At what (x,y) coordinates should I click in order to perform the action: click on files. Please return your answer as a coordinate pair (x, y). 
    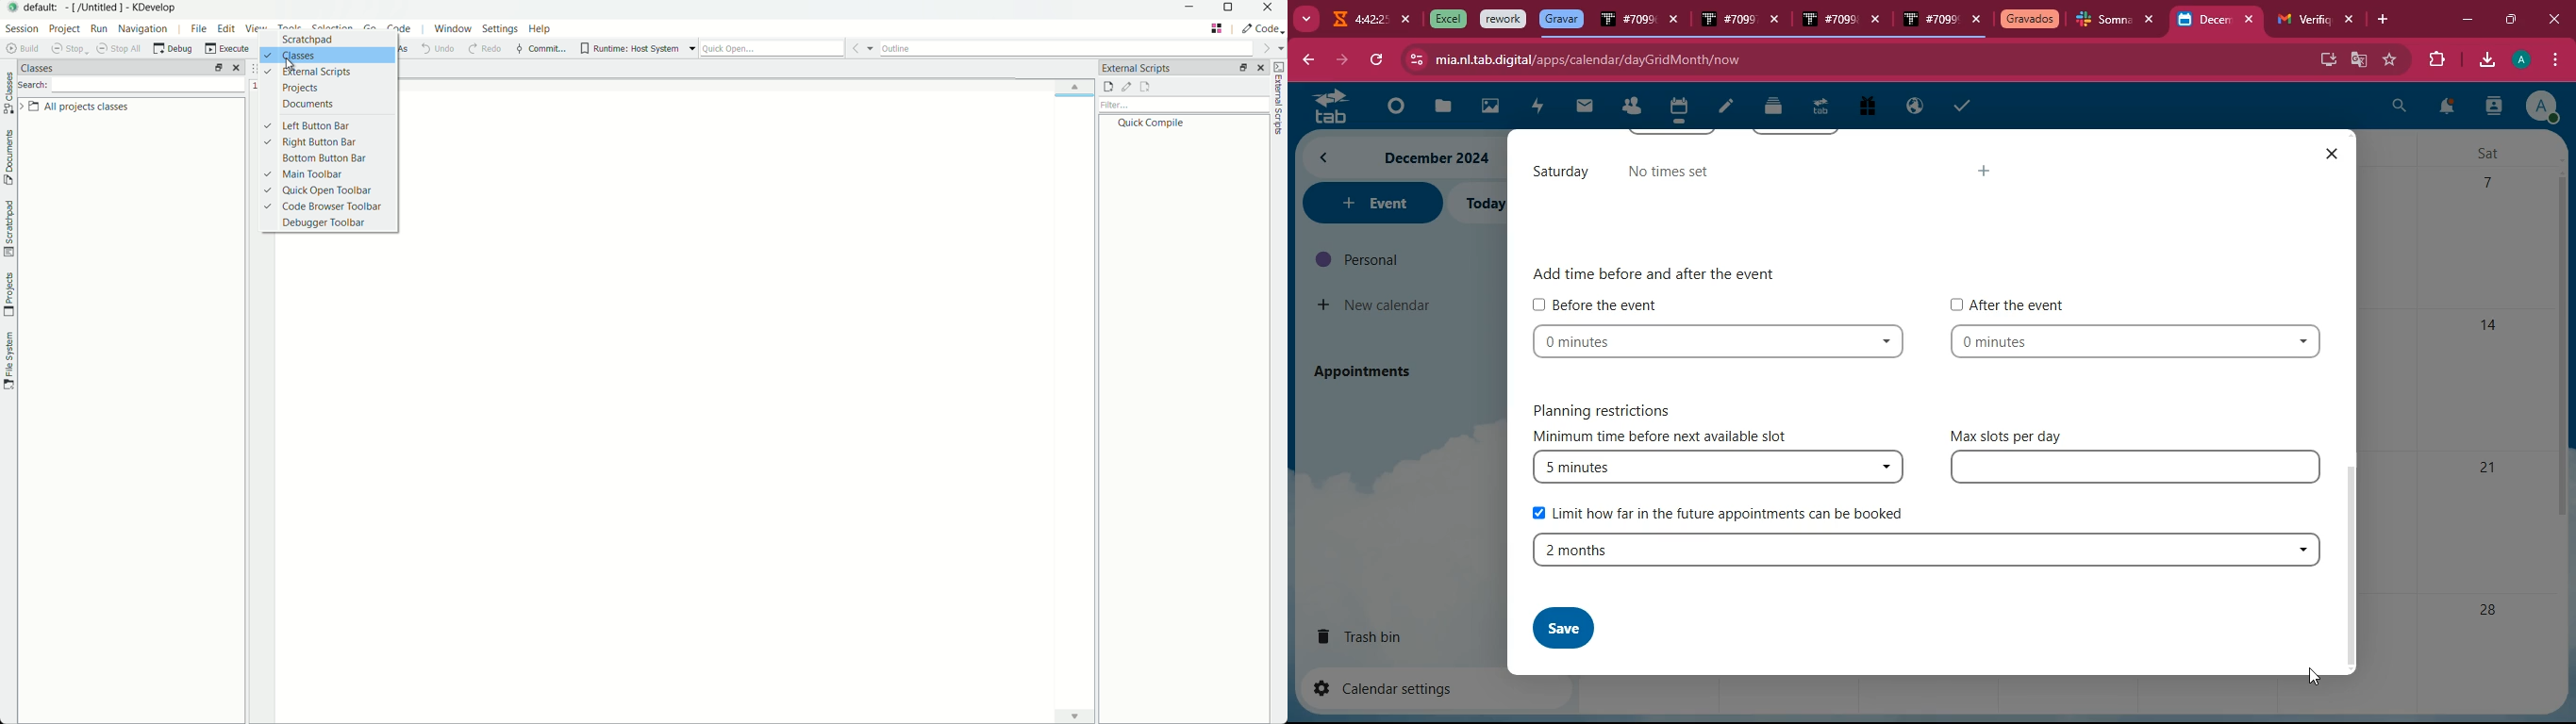
    Looking at the image, I should click on (1775, 106).